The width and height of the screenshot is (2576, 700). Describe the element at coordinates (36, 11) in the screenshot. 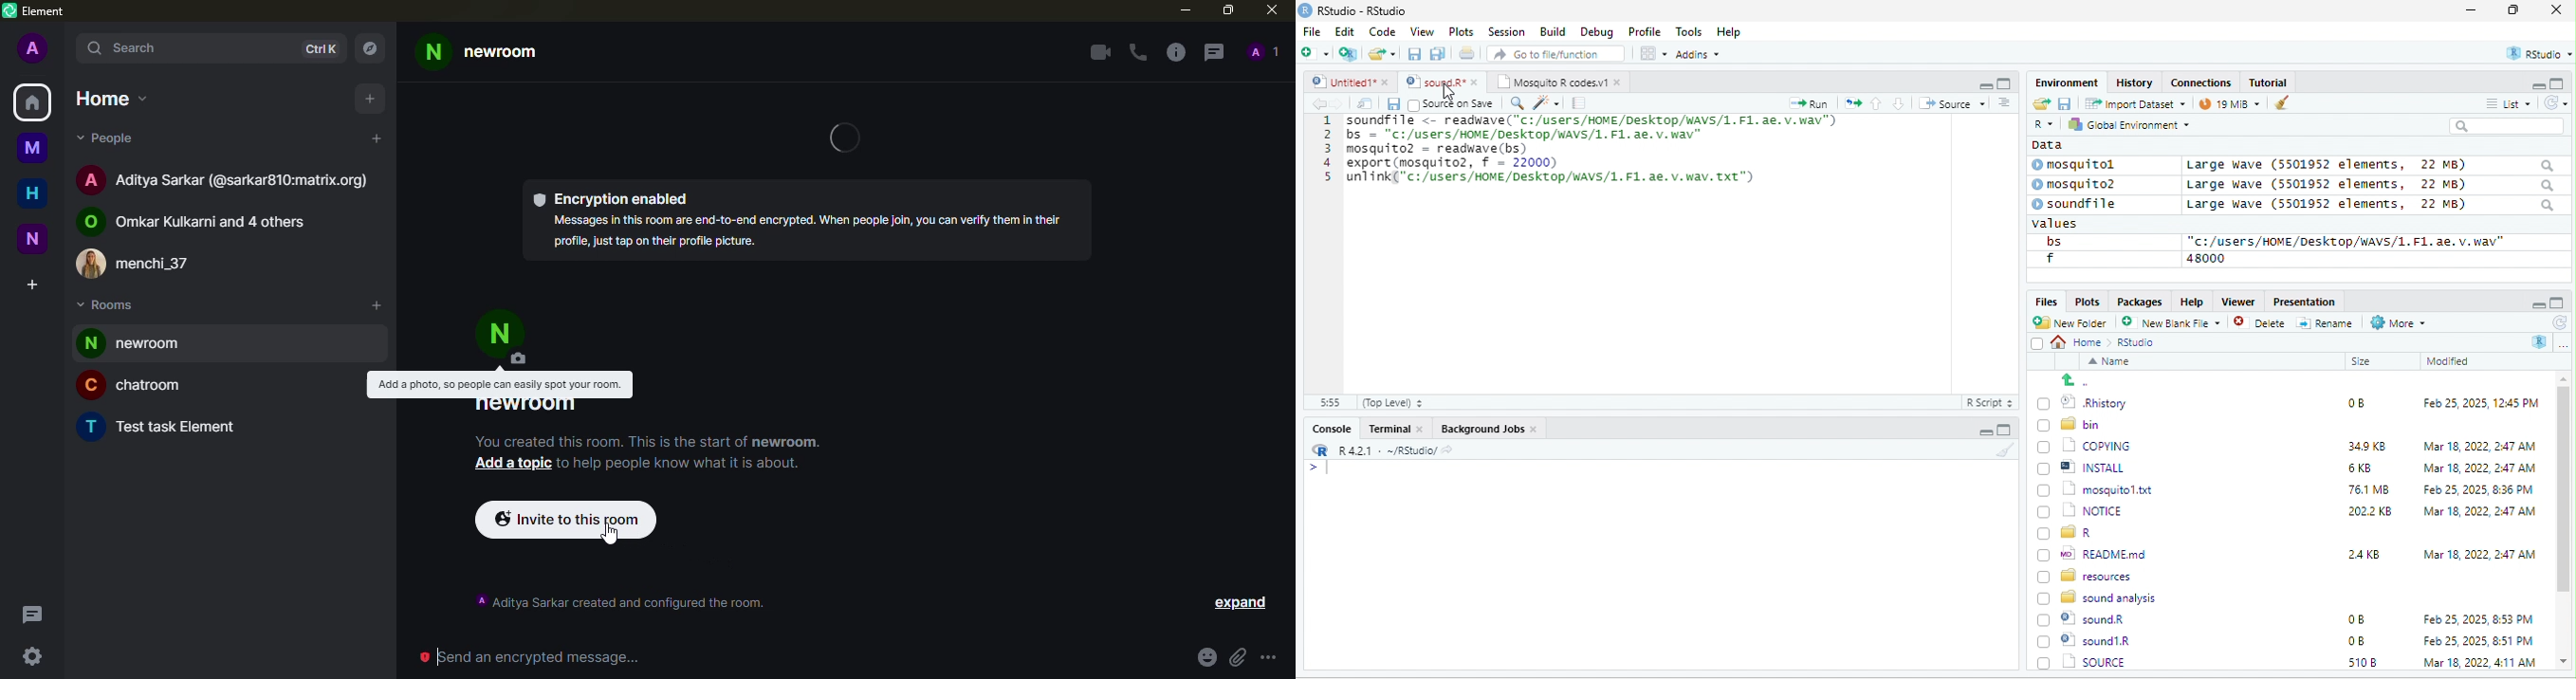

I see `element` at that location.